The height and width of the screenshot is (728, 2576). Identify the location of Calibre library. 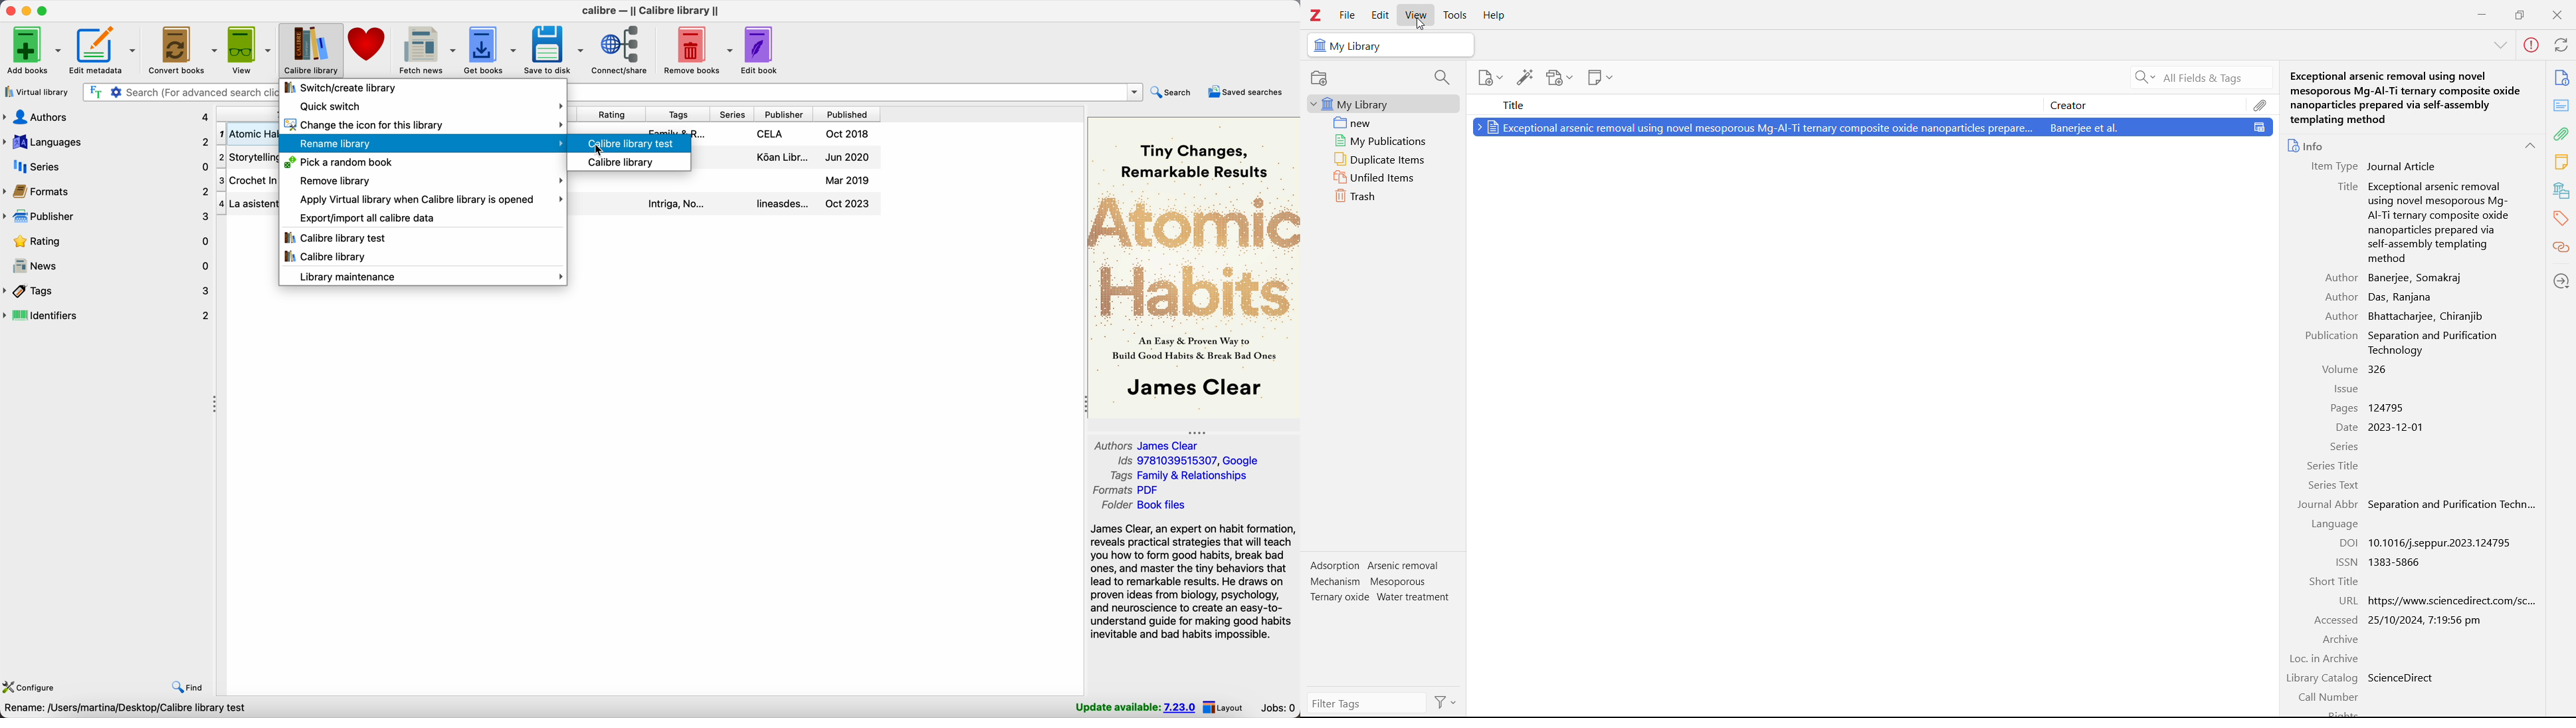
(312, 50).